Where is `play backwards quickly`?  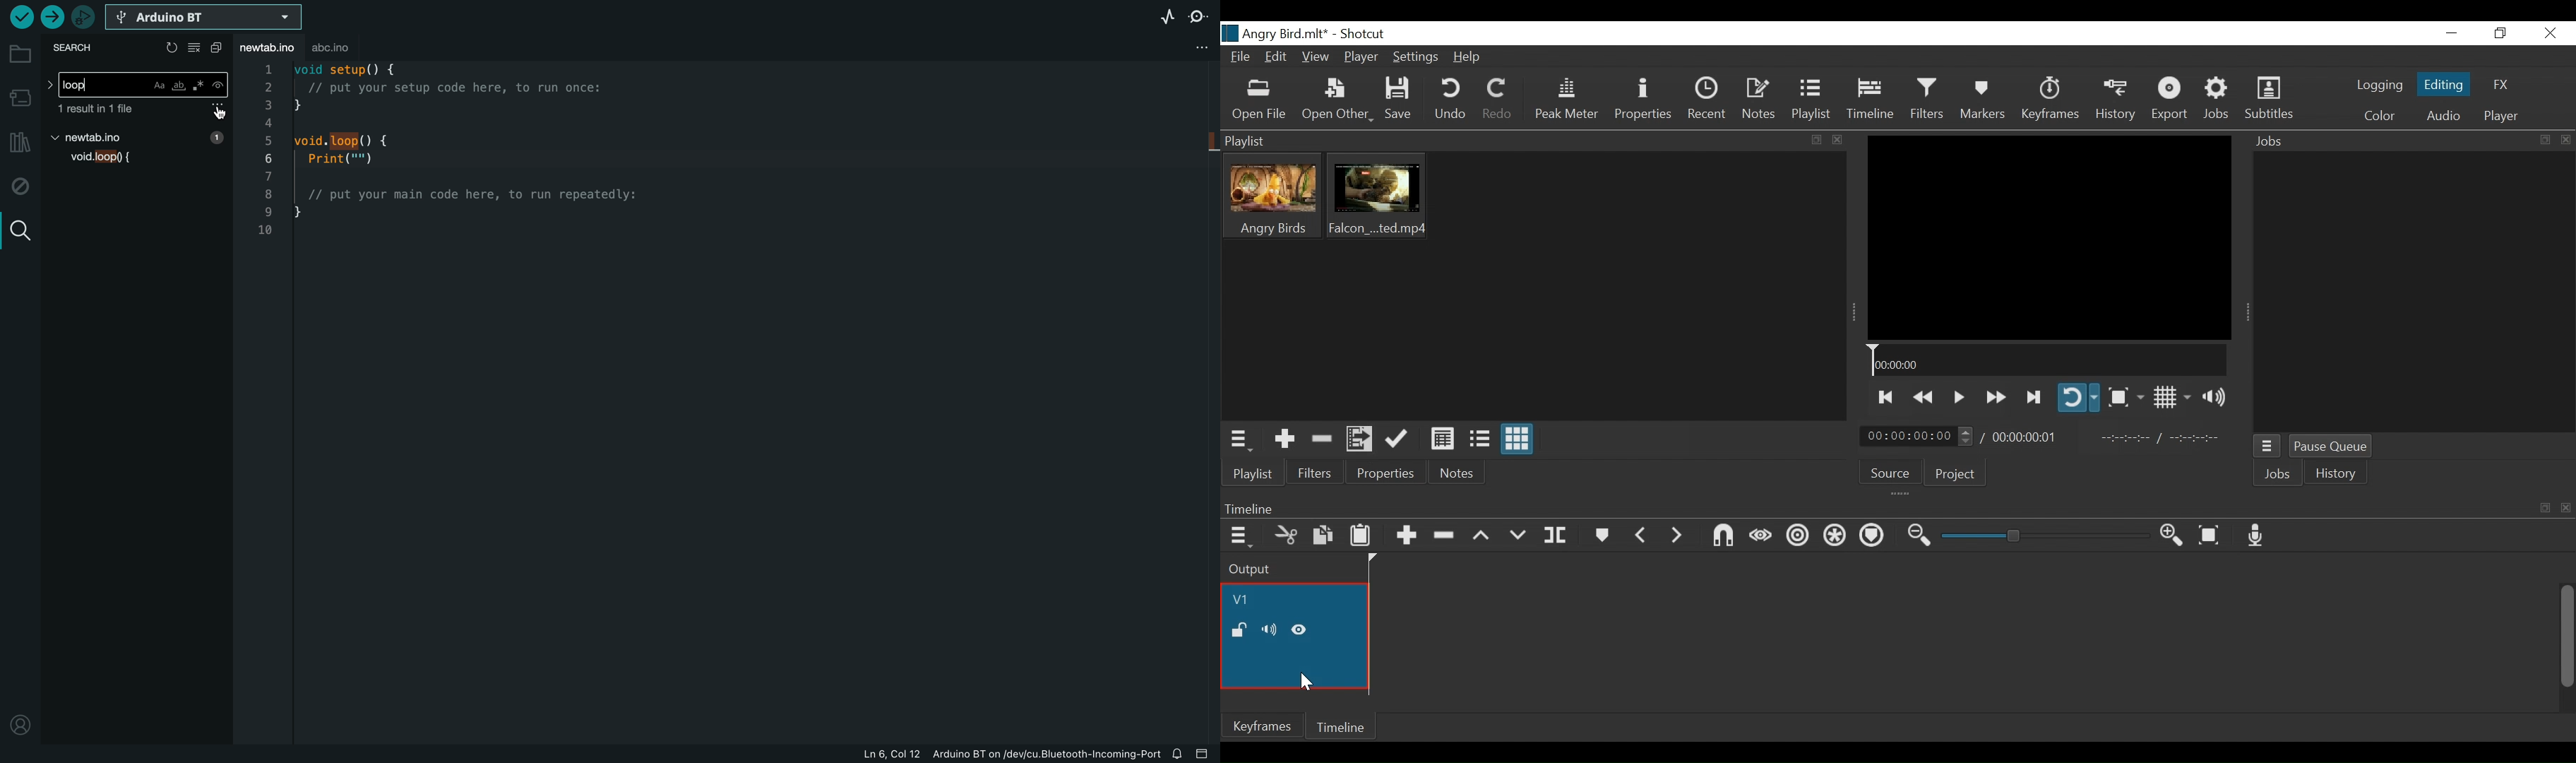 play backwards quickly is located at coordinates (1924, 396).